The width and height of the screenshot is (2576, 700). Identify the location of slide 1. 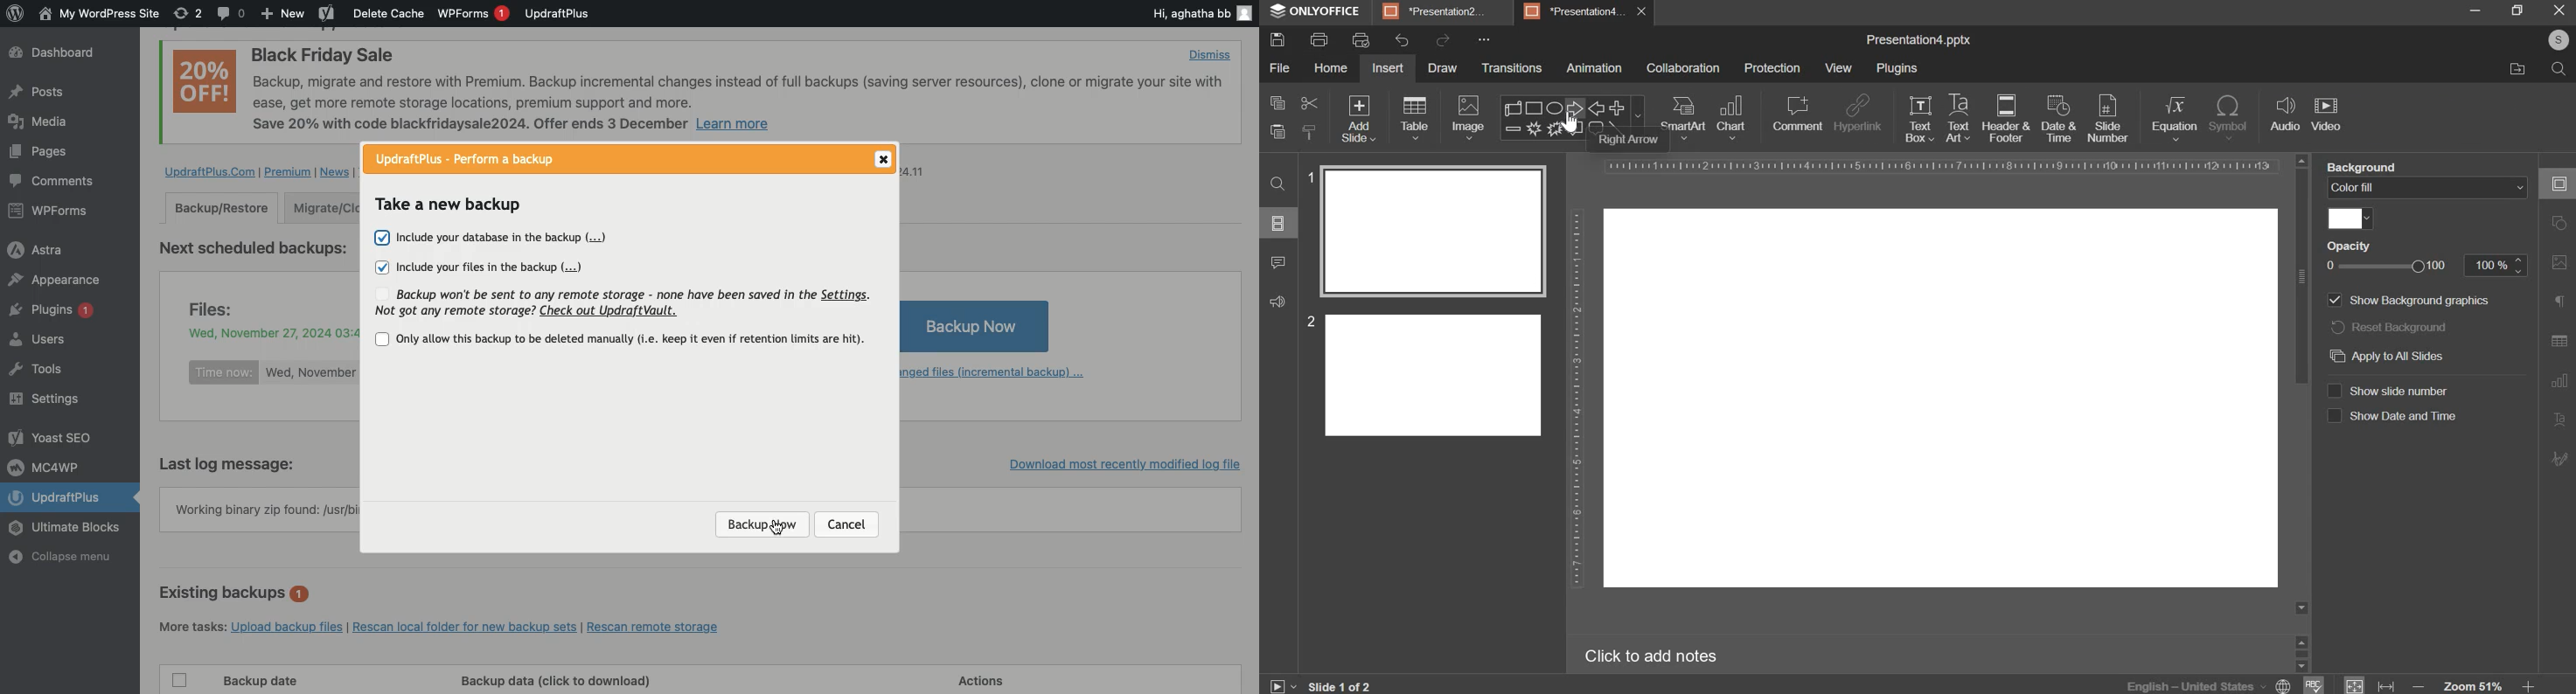
(1421, 231).